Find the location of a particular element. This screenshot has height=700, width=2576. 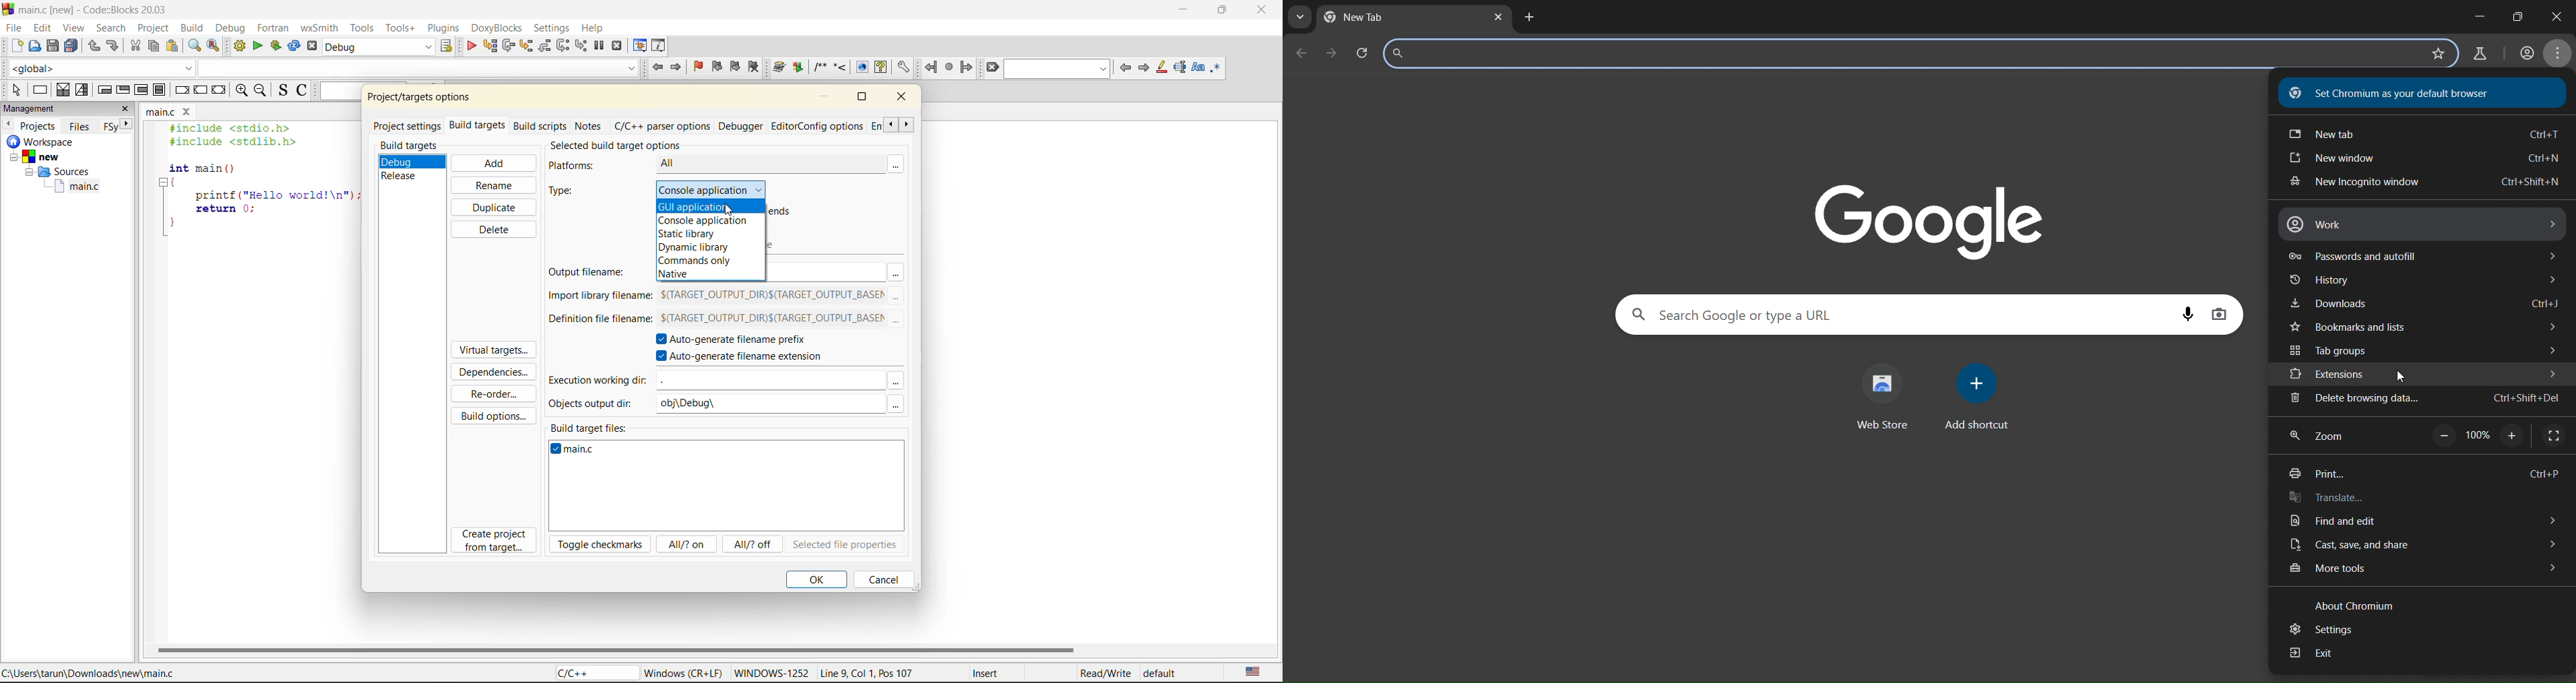

native is located at coordinates (710, 275).